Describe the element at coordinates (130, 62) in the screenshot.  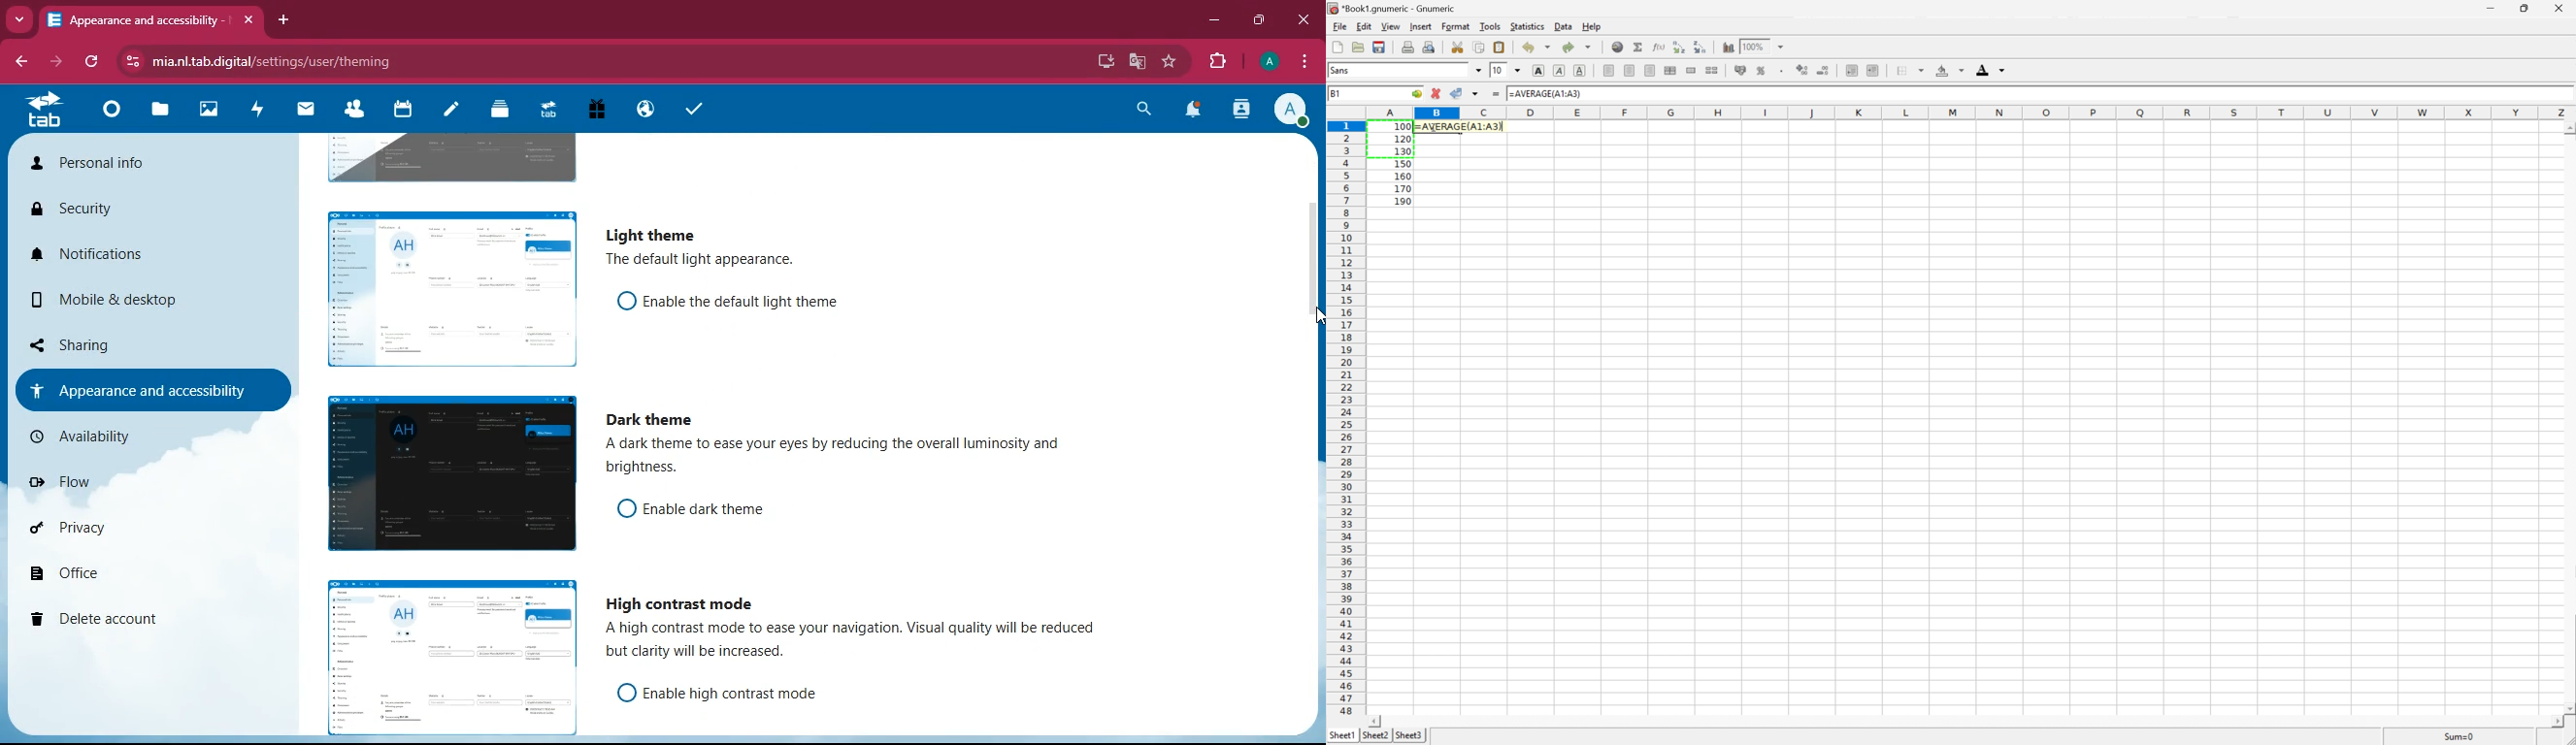
I see `view site information` at that location.